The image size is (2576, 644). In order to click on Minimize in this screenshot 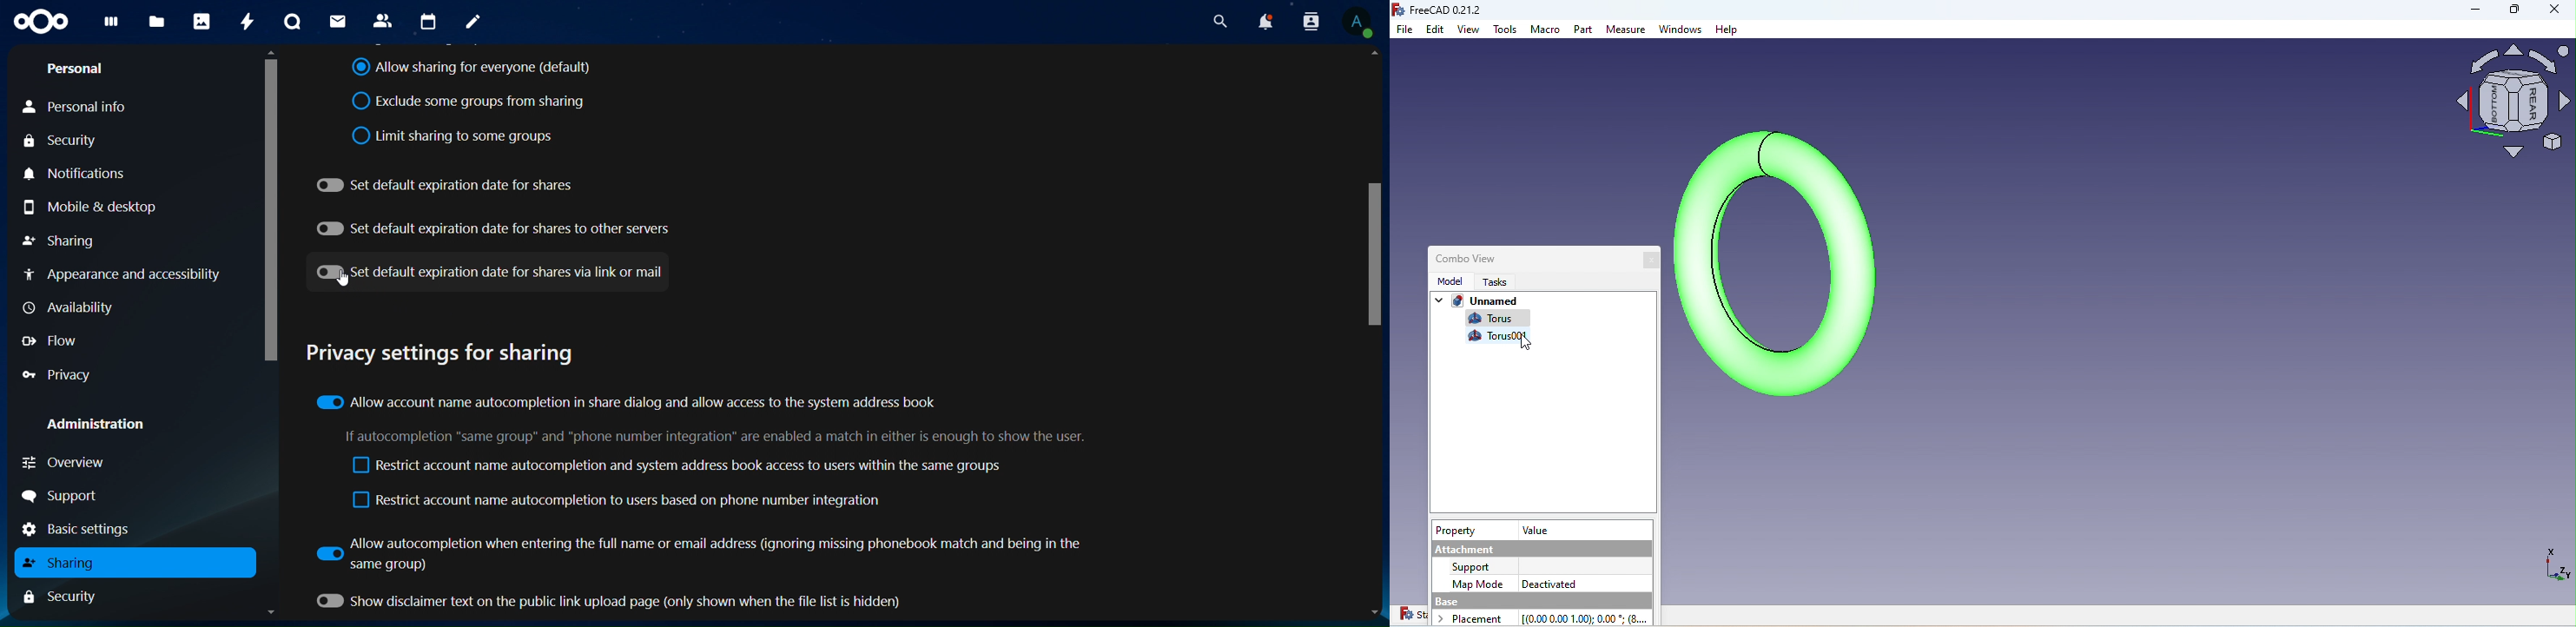, I will do `click(2467, 12)`.